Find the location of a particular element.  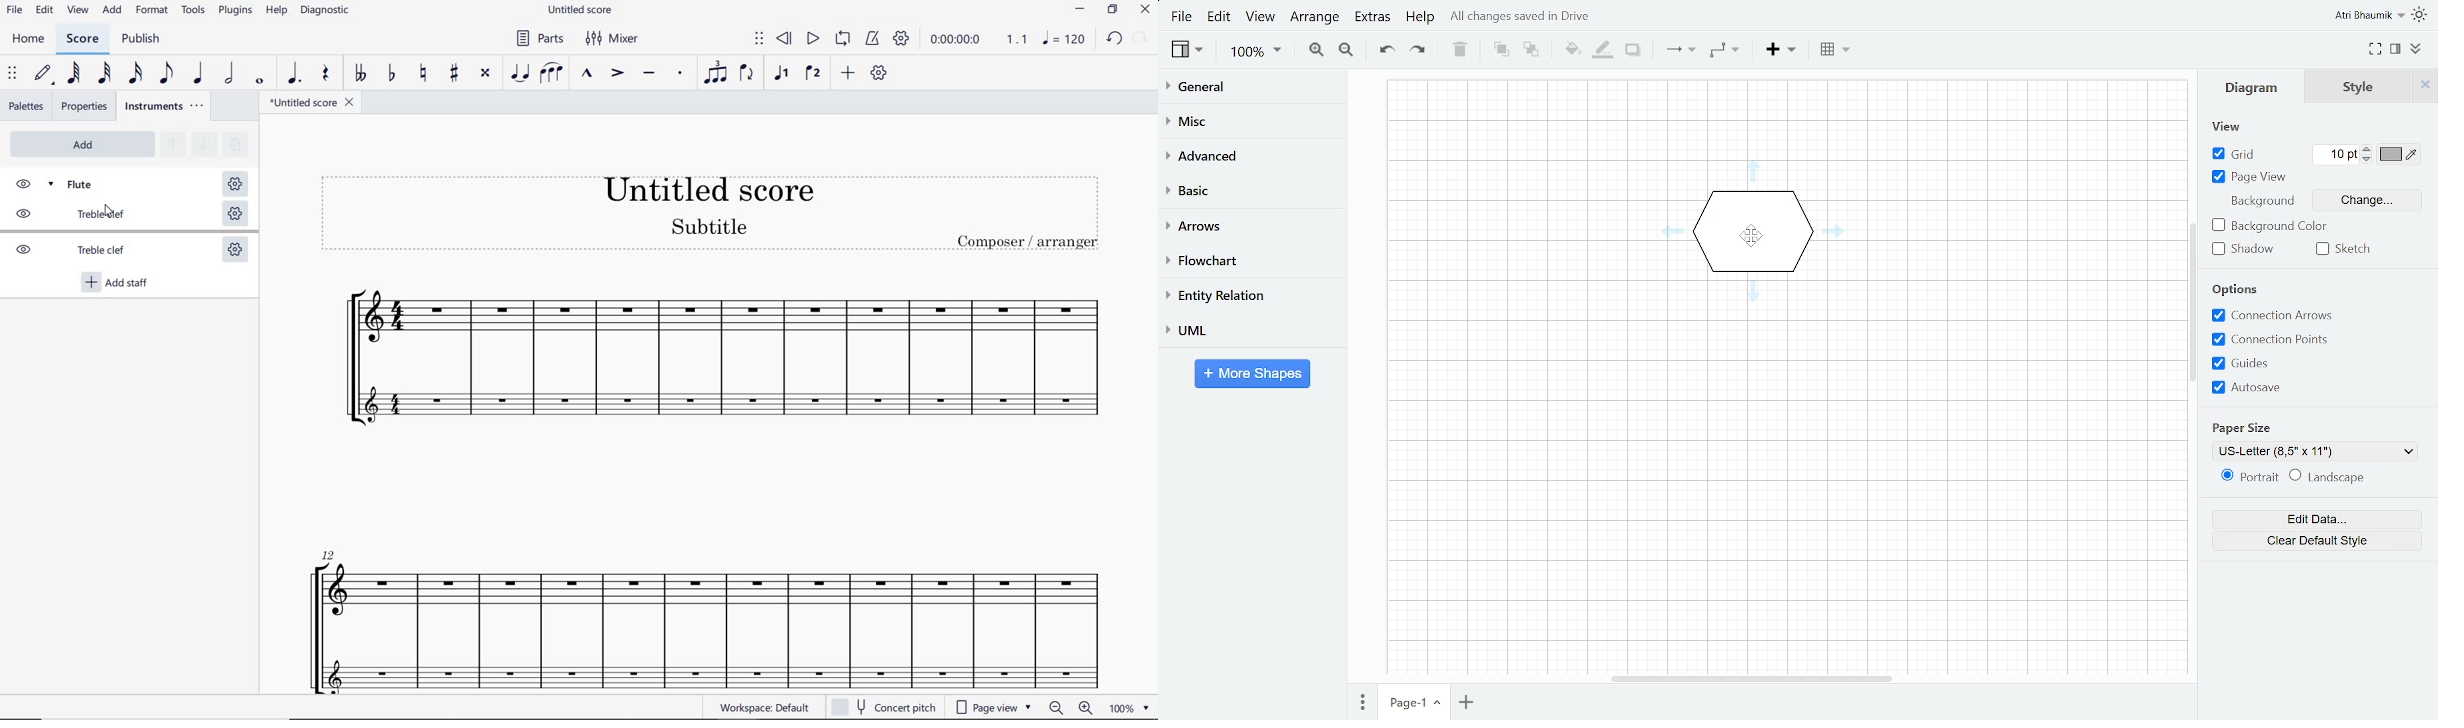

relode is located at coordinates (1141, 37).